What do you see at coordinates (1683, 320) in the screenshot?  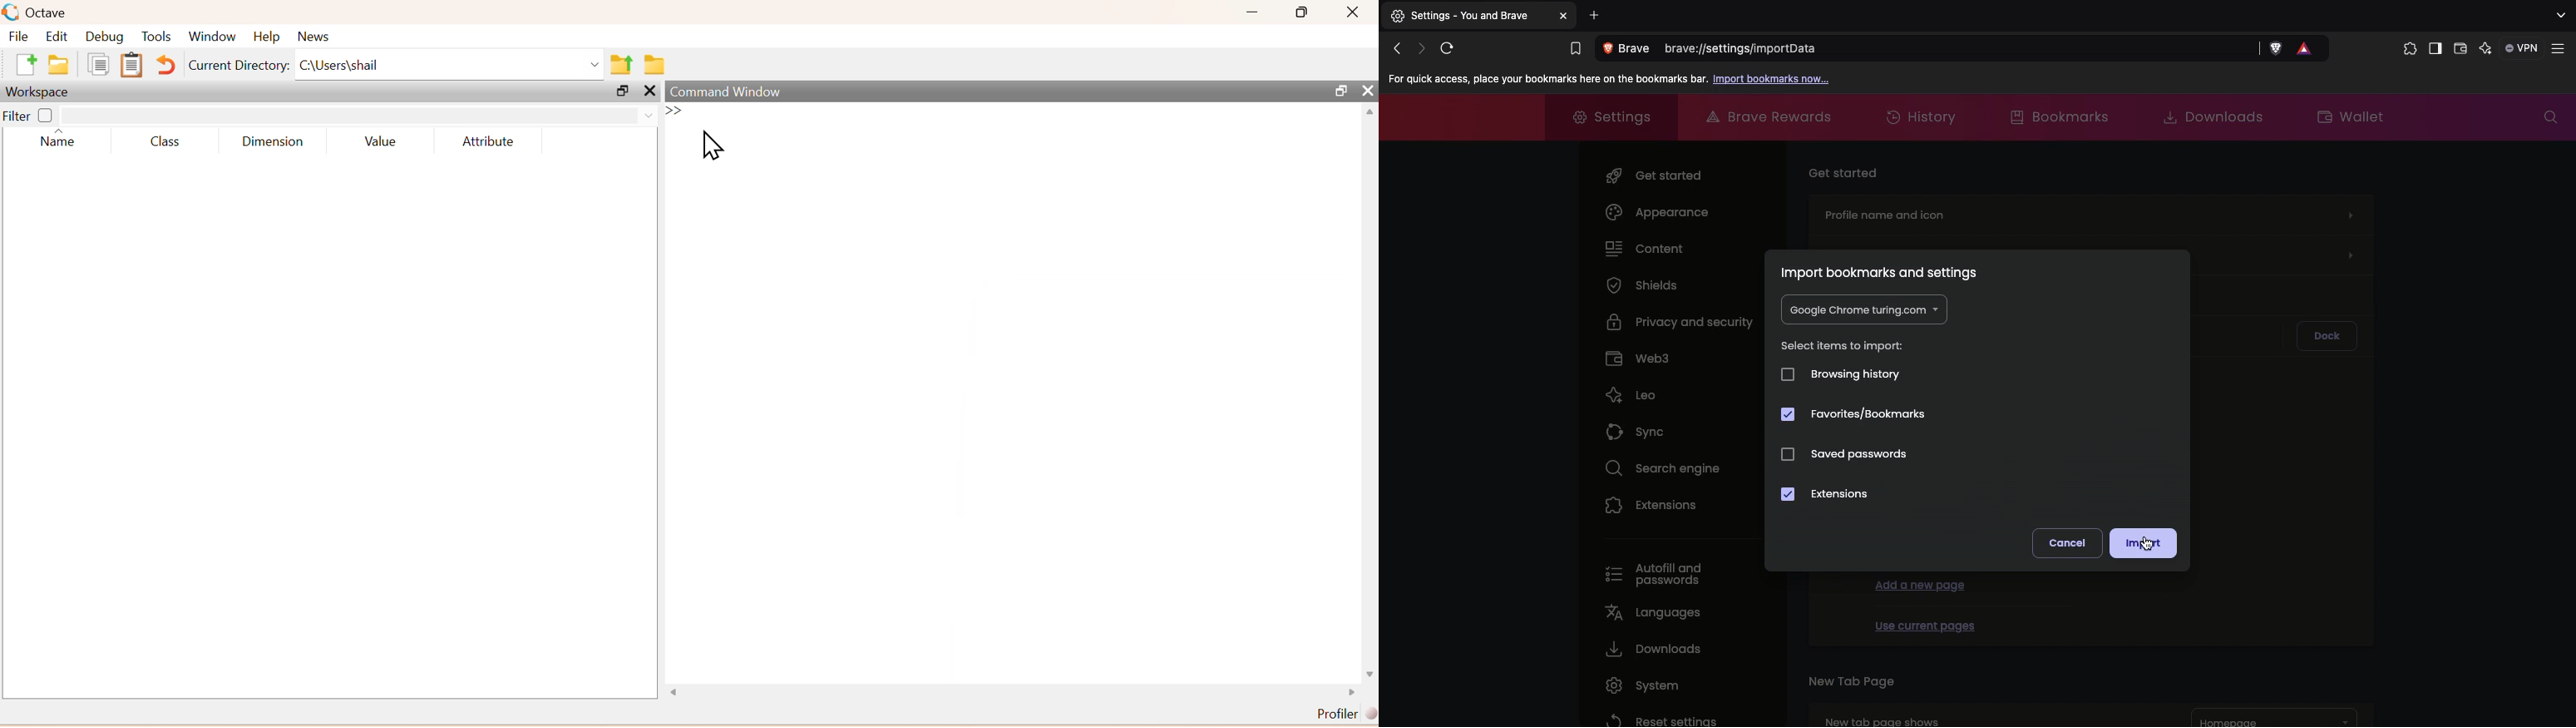 I see `Privacy and security` at bounding box center [1683, 320].